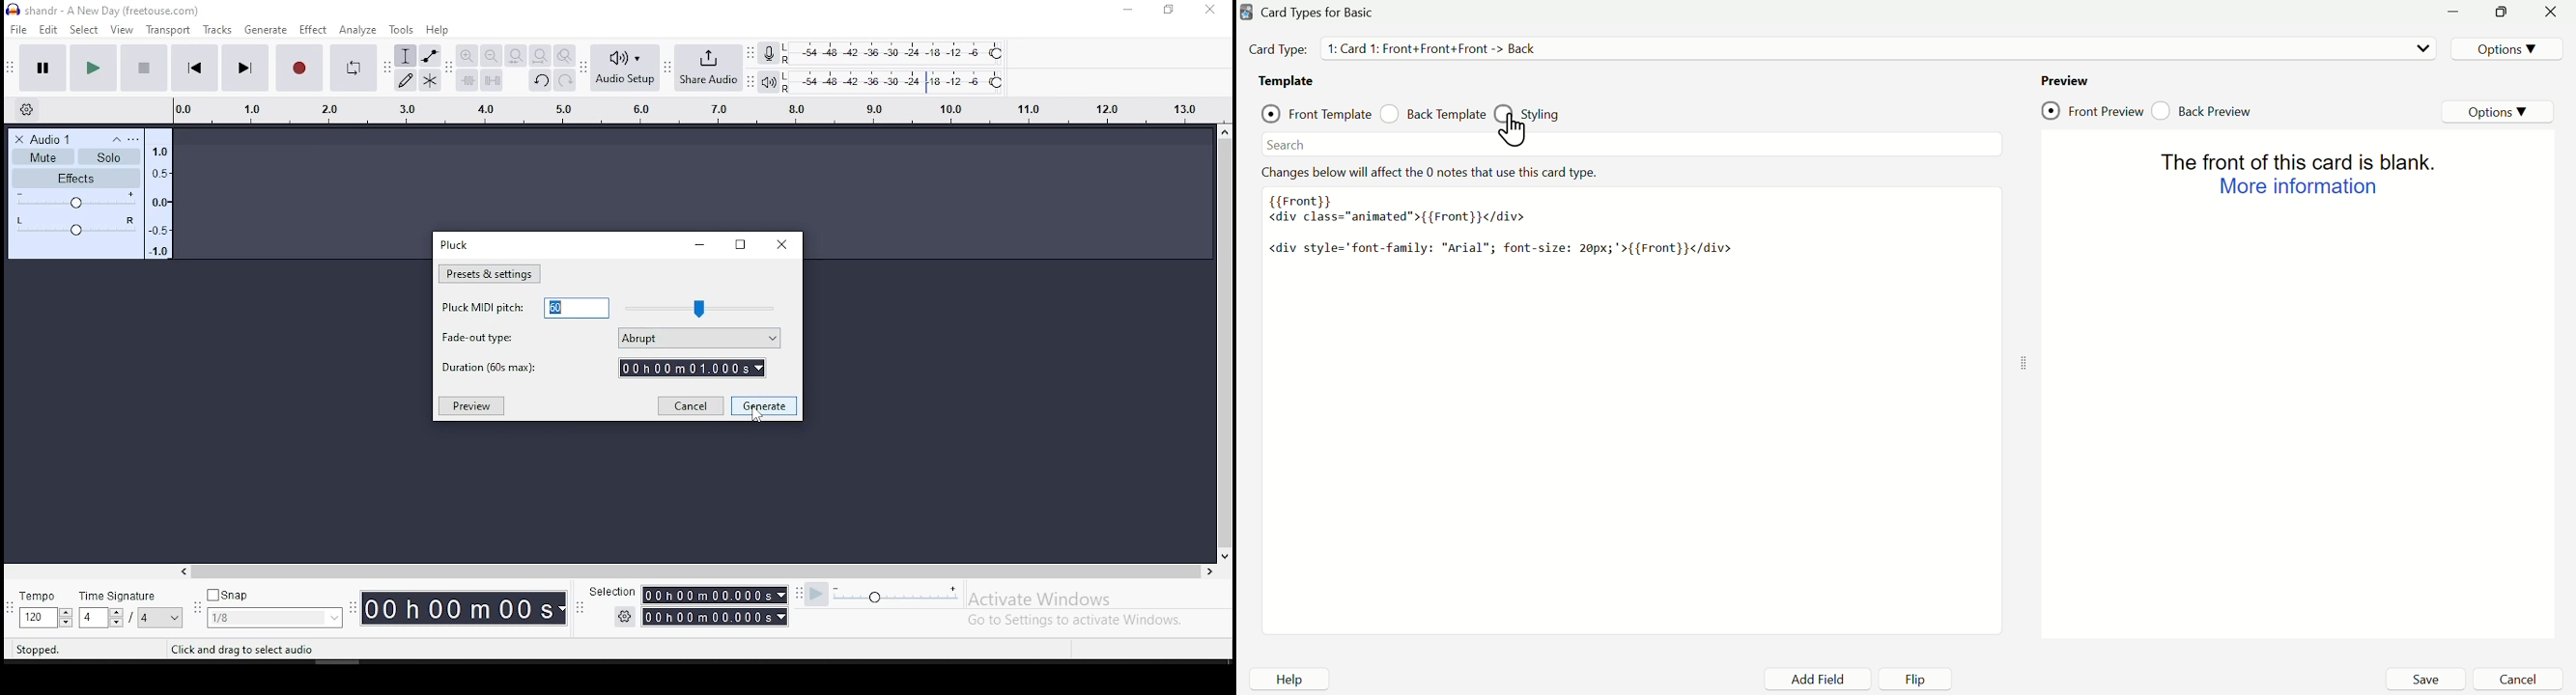 The height and width of the screenshot is (700, 2576). Describe the element at coordinates (17, 139) in the screenshot. I see `delete track` at that location.